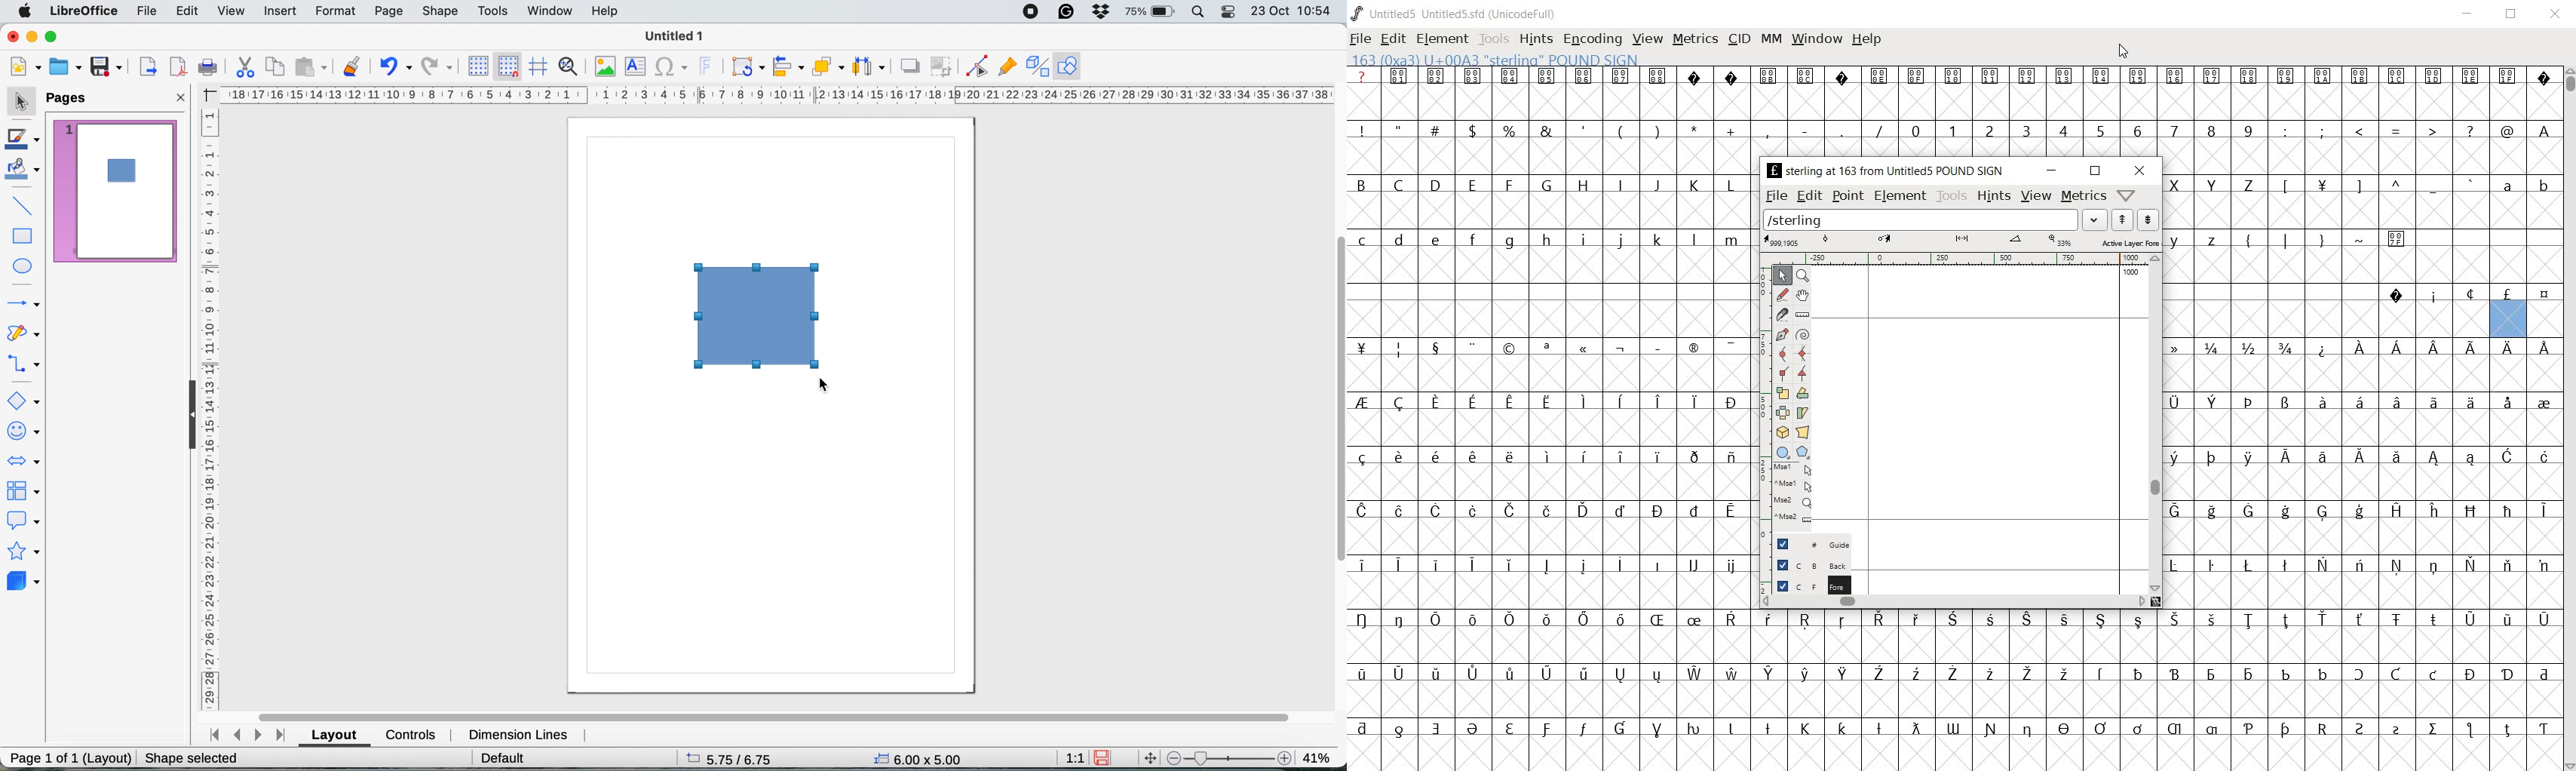 The width and height of the screenshot is (2576, 784). What do you see at coordinates (179, 67) in the screenshot?
I see `export directly as pdf` at bounding box center [179, 67].